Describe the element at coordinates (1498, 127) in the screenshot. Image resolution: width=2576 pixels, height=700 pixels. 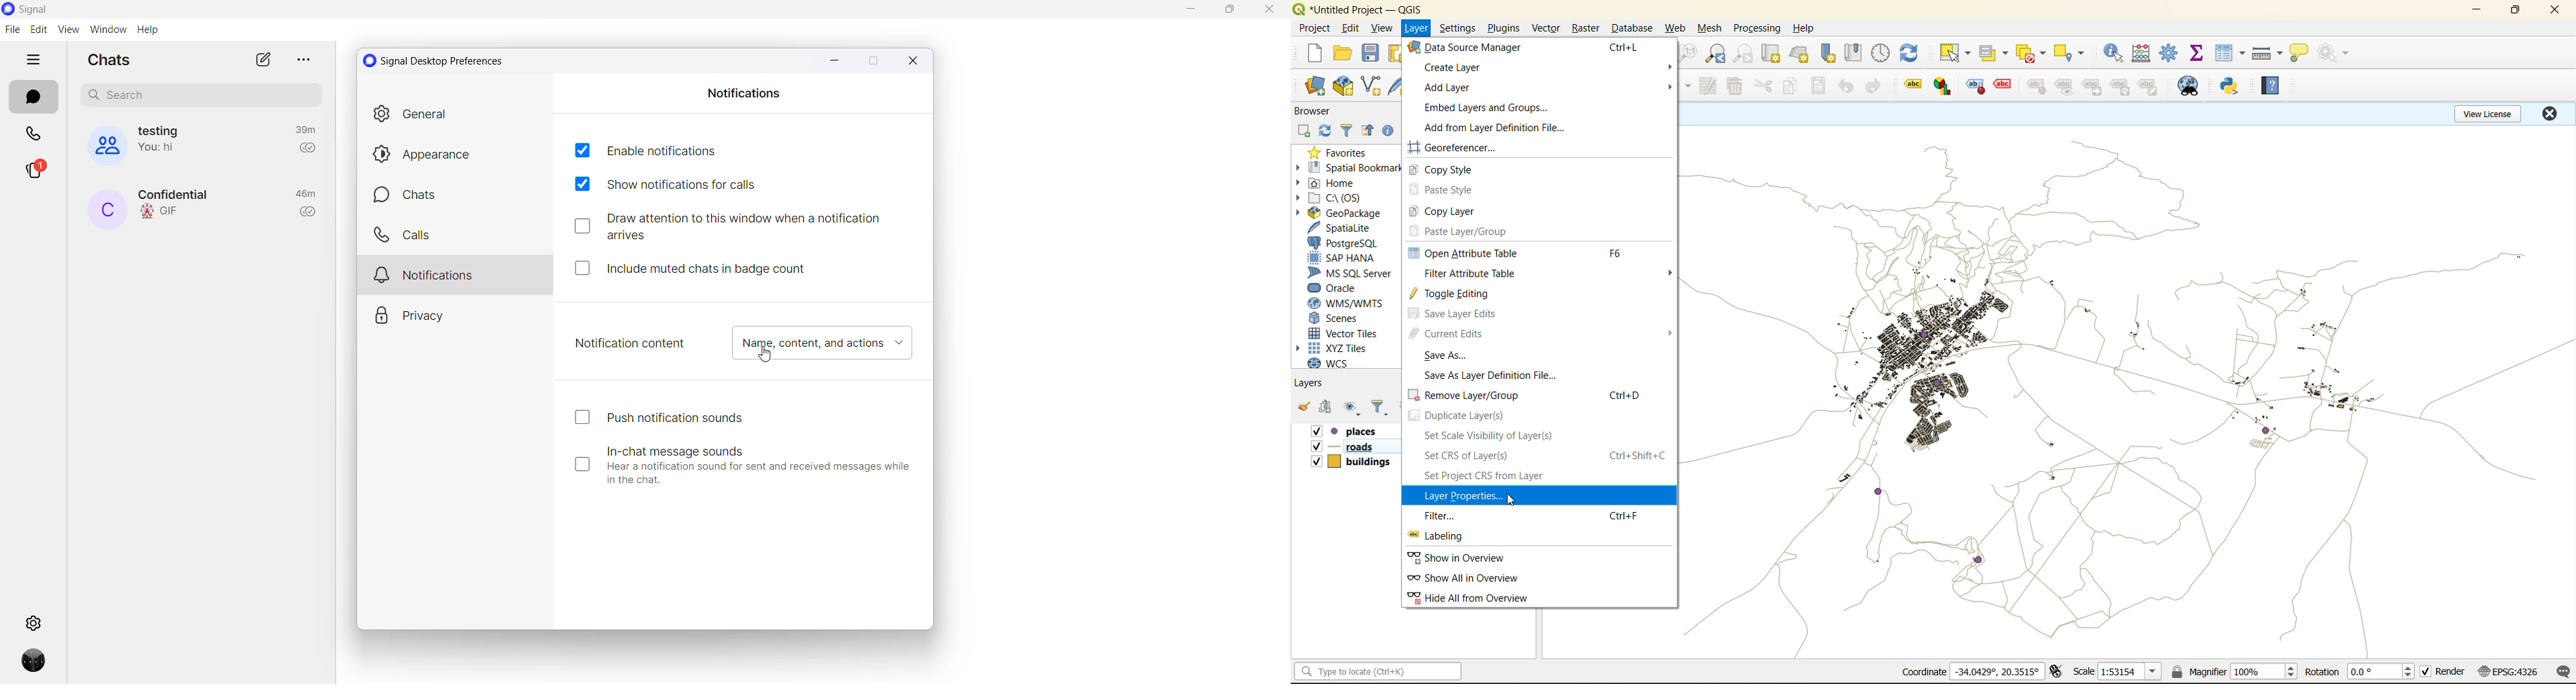
I see `add from layer definition file` at that location.